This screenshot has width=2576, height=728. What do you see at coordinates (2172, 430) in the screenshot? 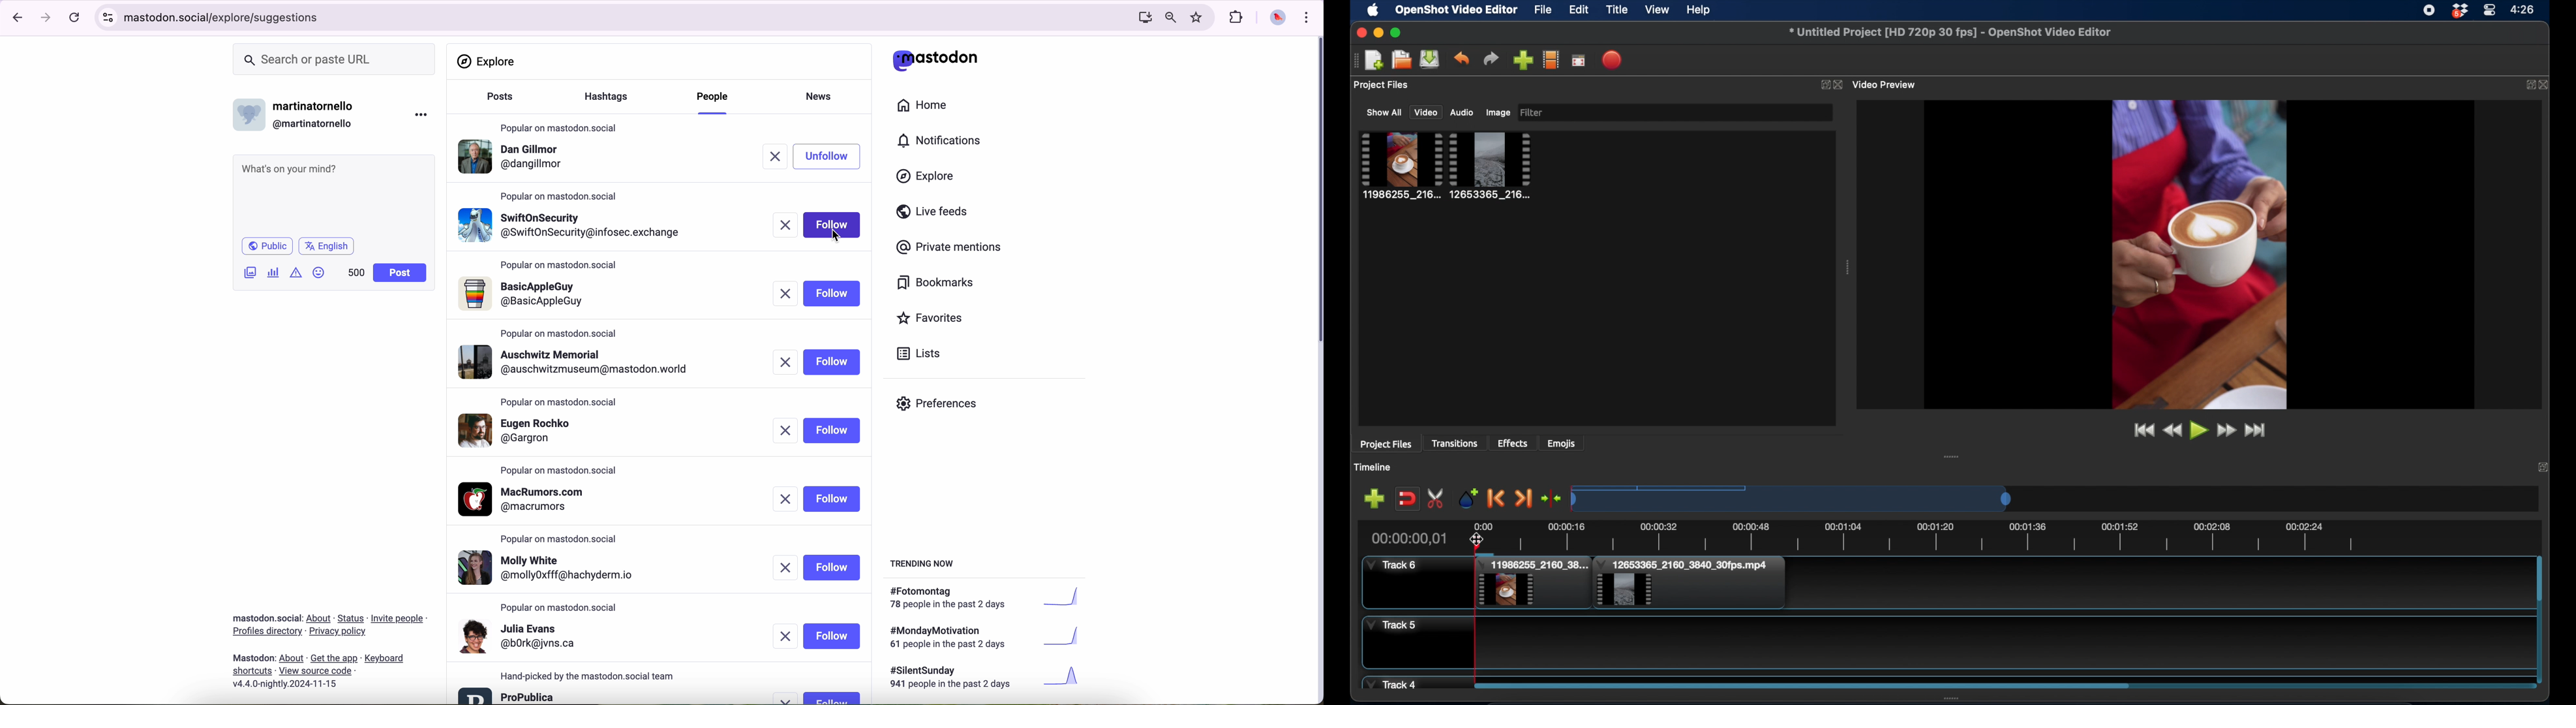
I see `rewind` at bounding box center [2172, 430].